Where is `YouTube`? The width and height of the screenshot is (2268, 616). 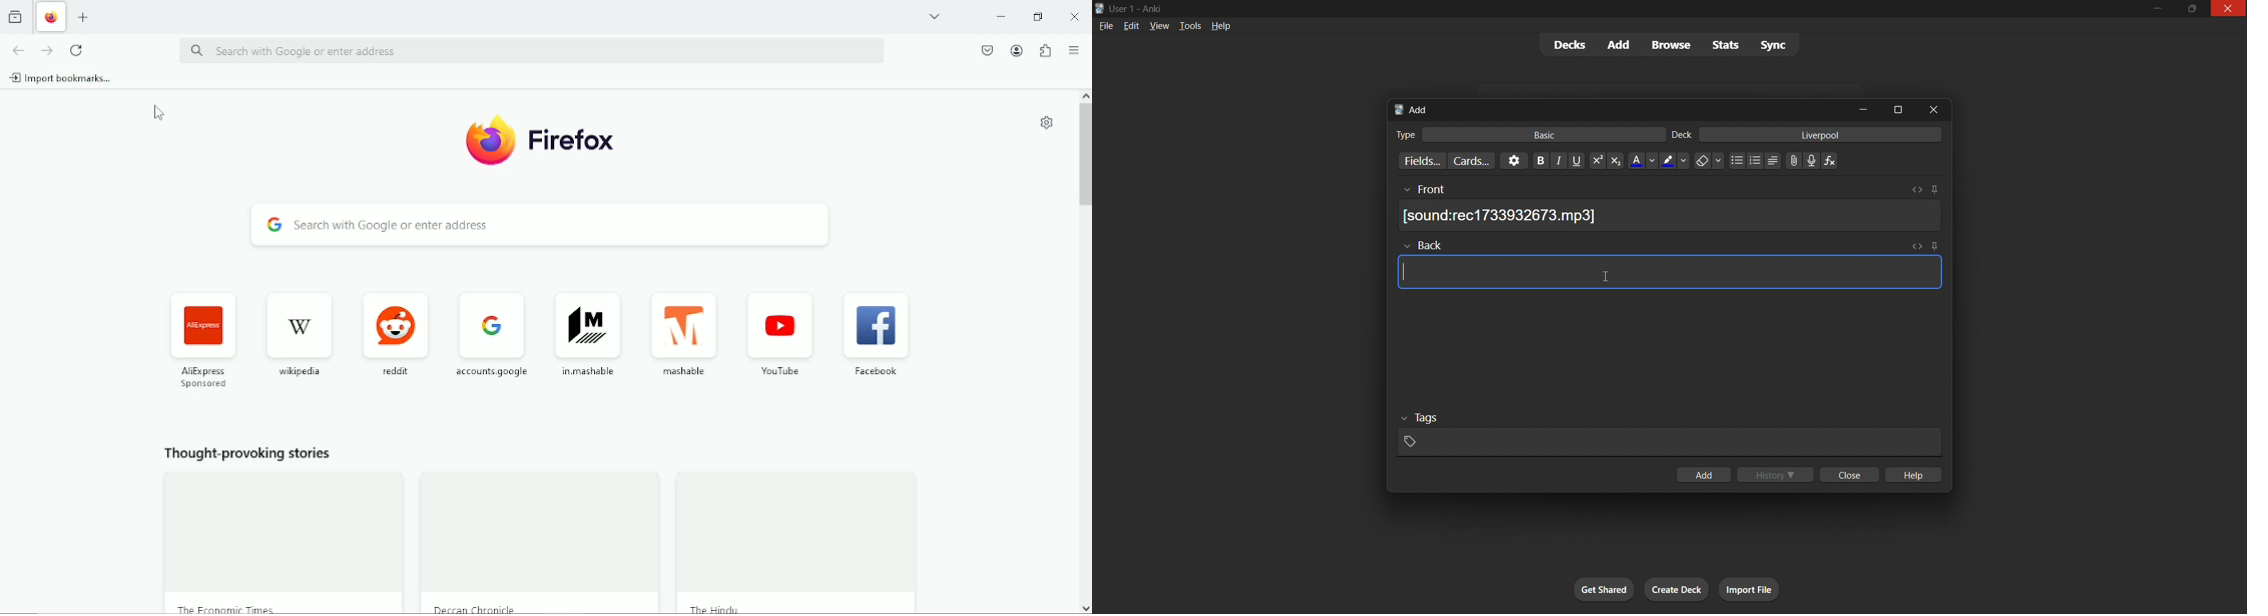
YouTube is located at coordinates (782, 338).